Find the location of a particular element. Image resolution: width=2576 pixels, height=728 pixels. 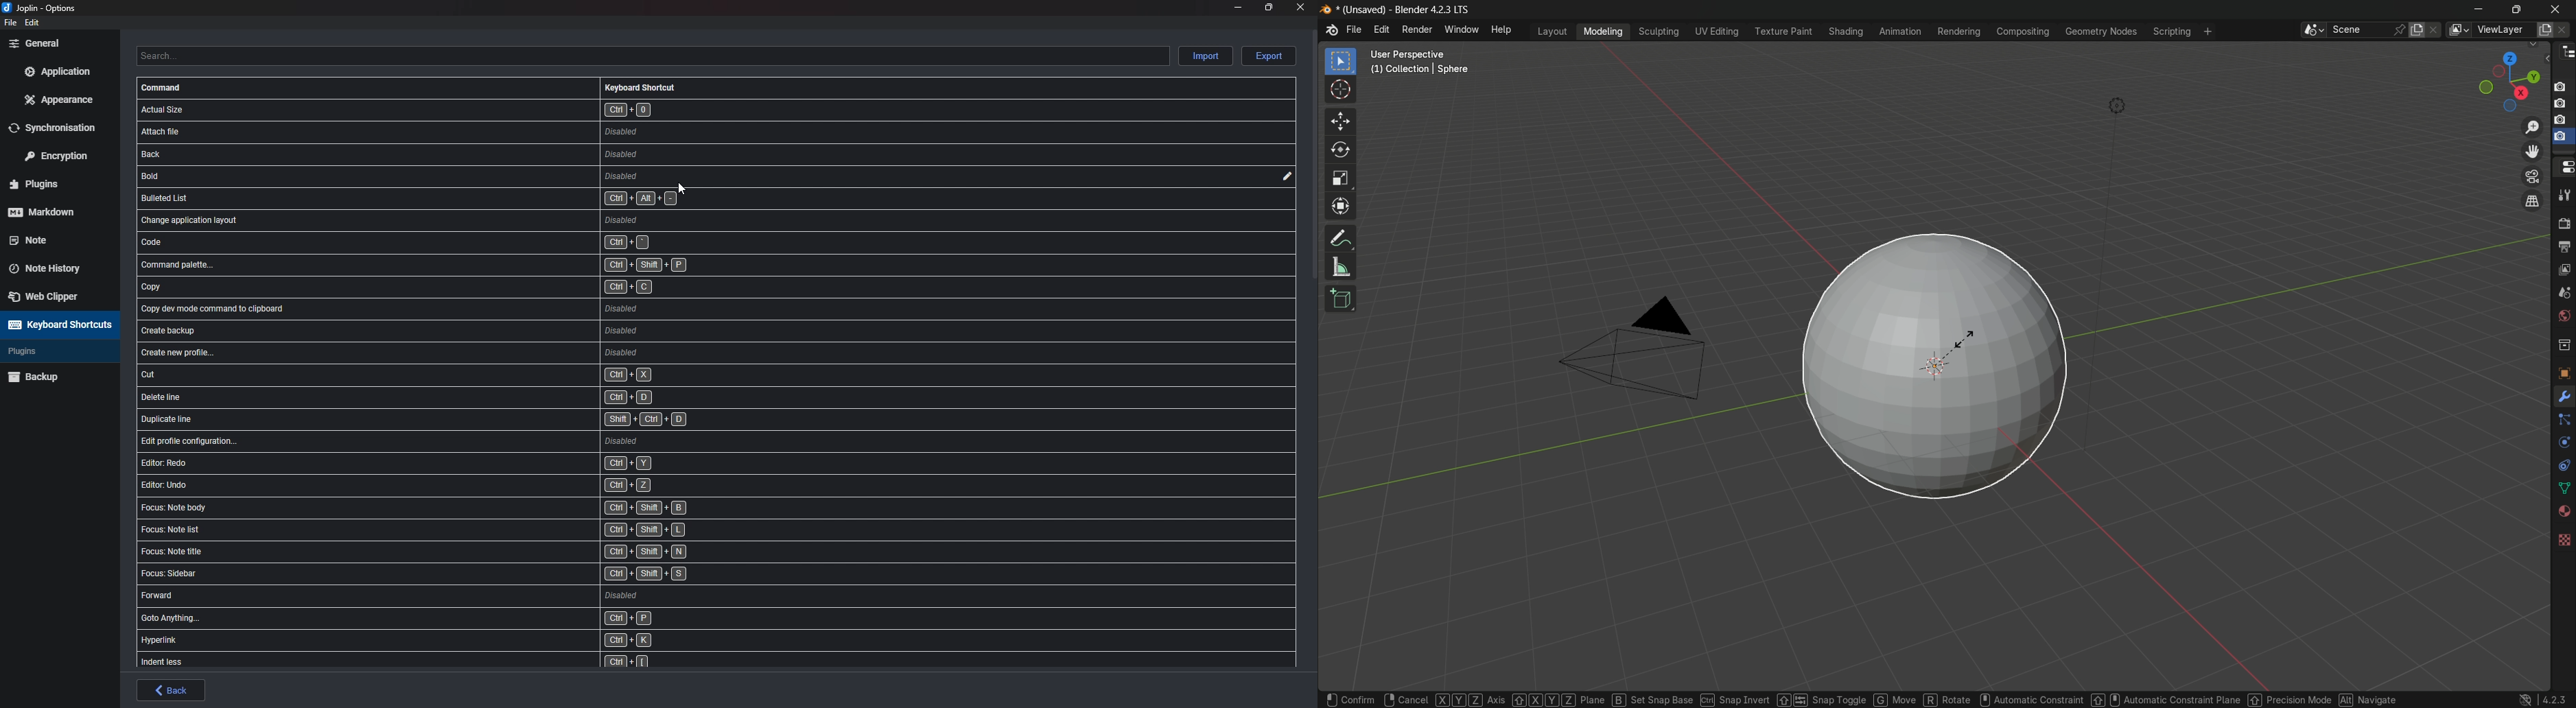

Export is located at coordinates (1269, 56).